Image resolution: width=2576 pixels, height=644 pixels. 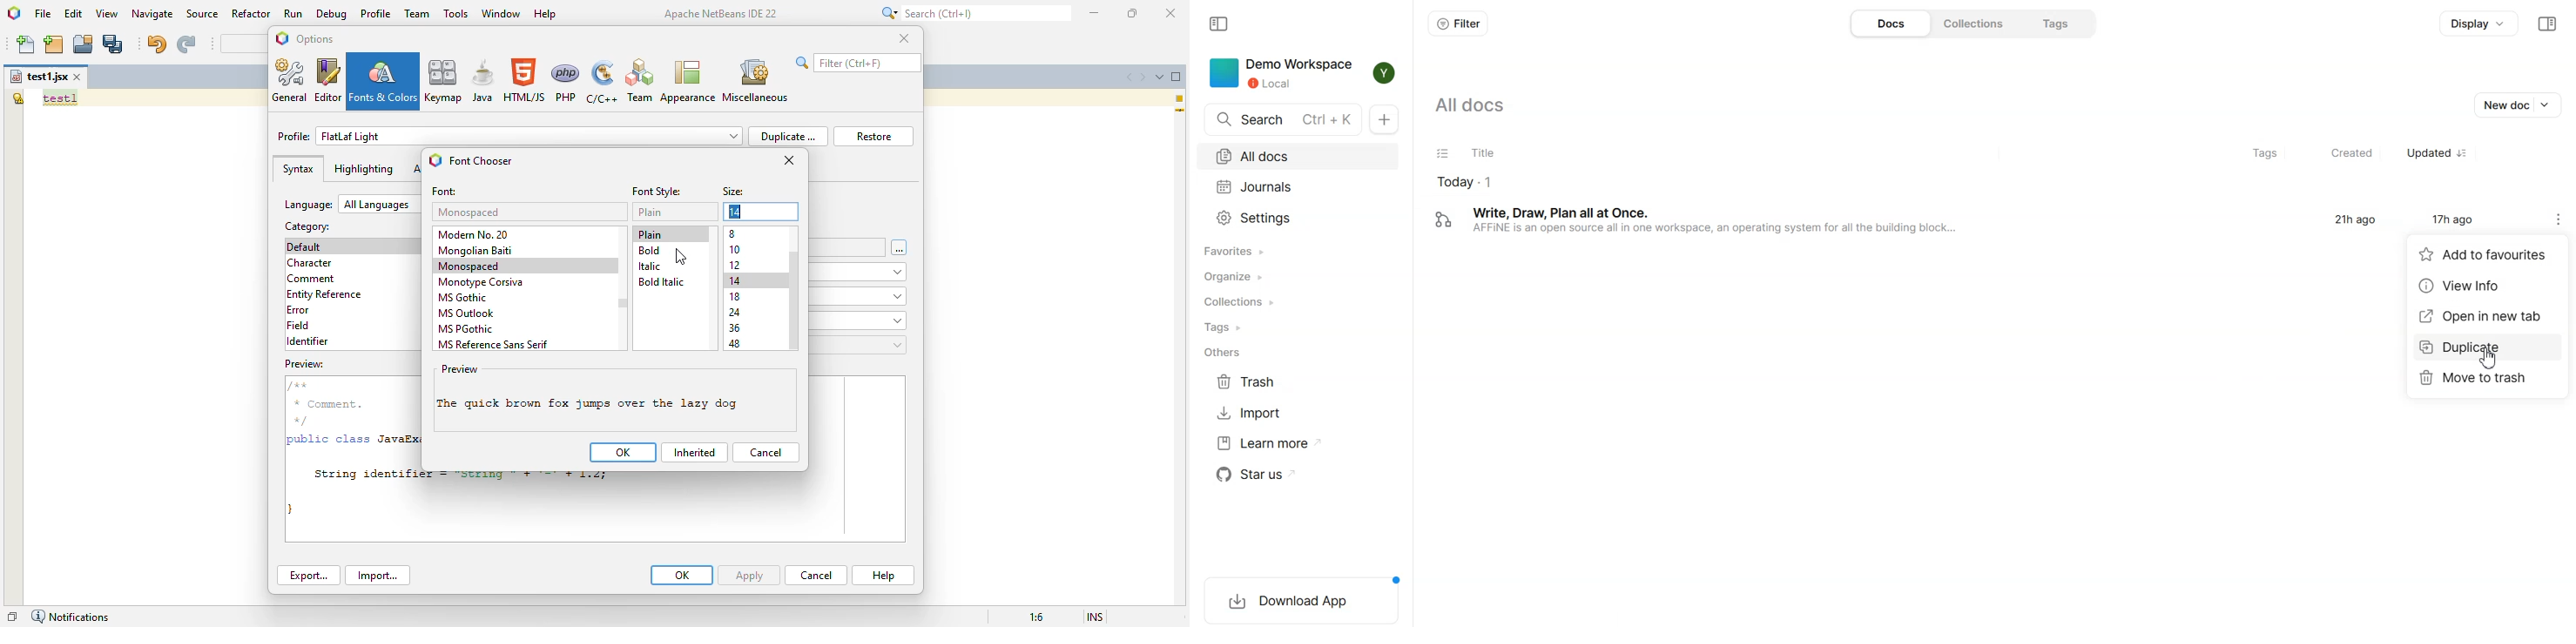 I want to click on comment, so click(x=313, y=279).